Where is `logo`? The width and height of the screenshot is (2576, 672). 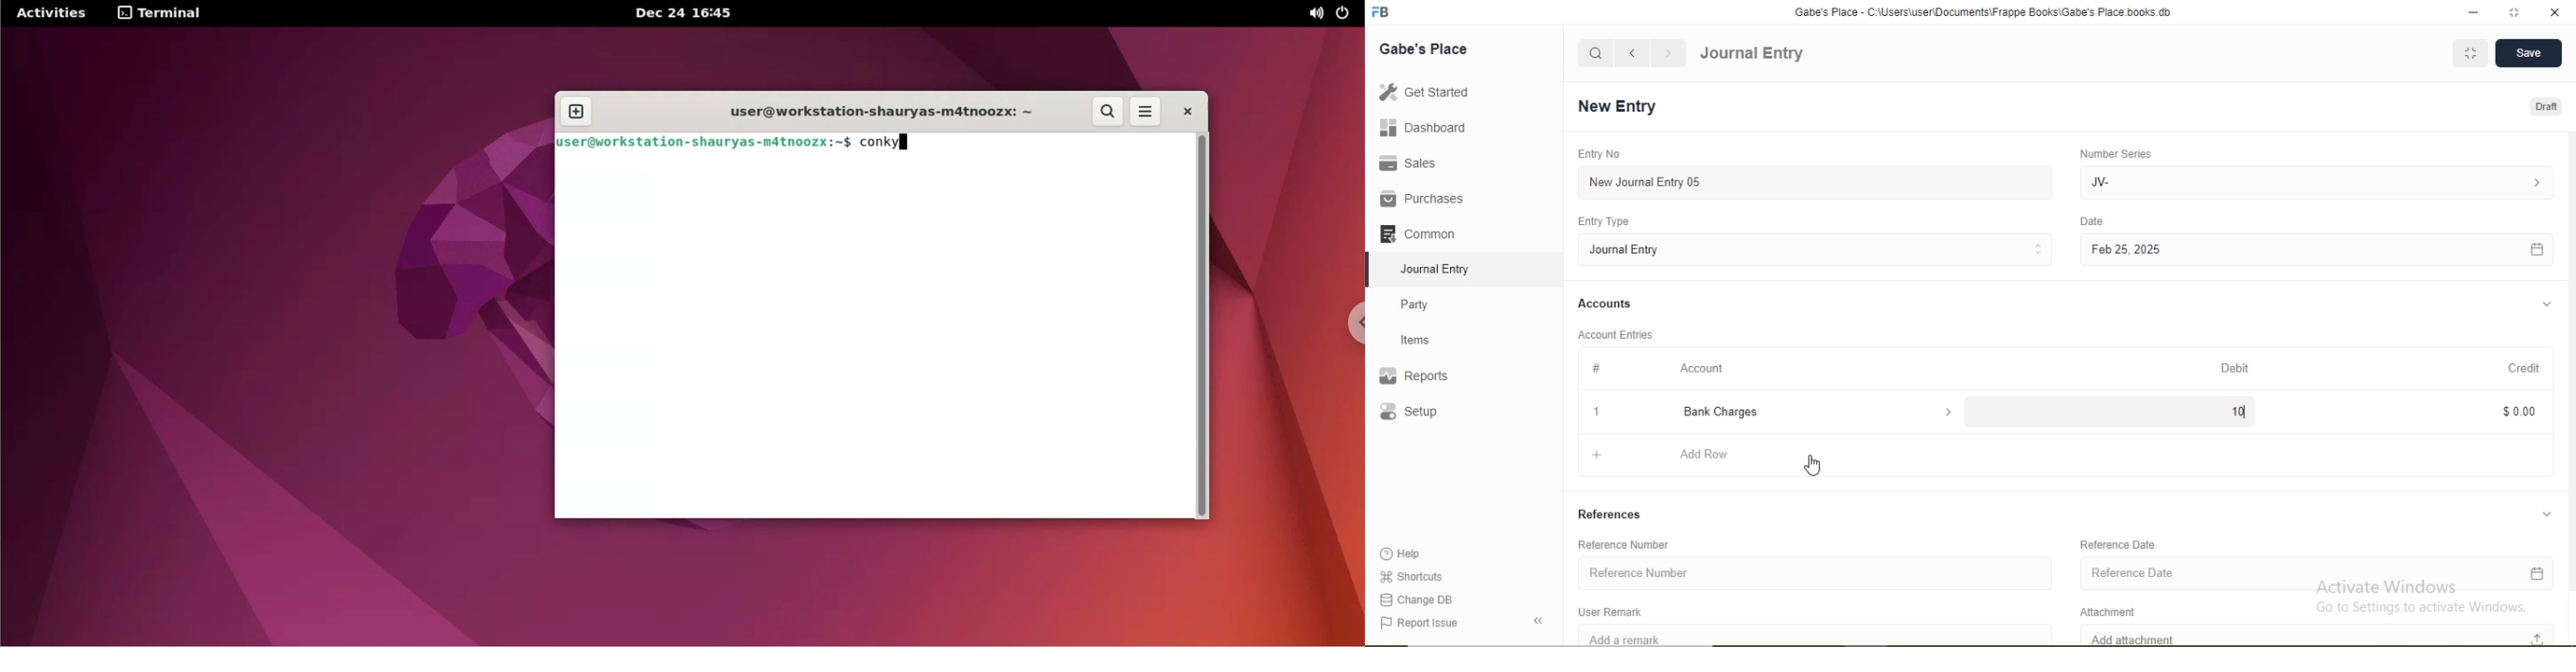 logo is located at coordinates (1382, 12).